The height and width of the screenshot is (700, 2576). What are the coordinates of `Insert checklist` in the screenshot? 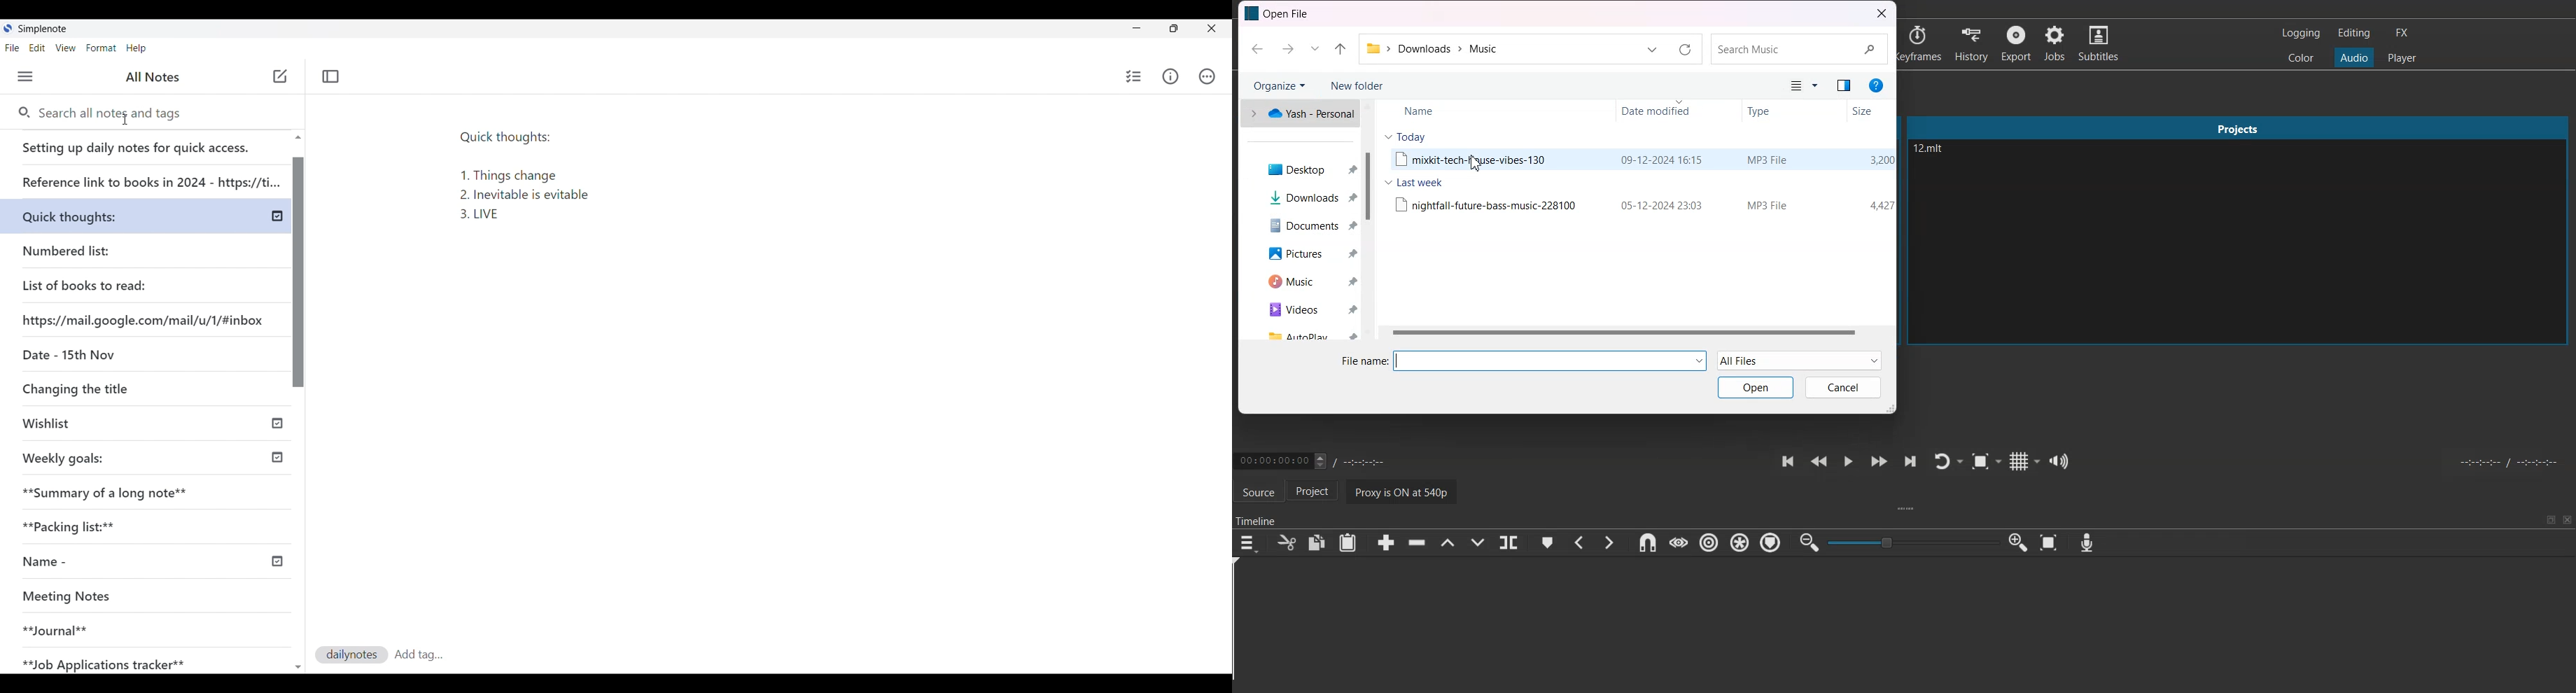 It's located at (1133, 76).